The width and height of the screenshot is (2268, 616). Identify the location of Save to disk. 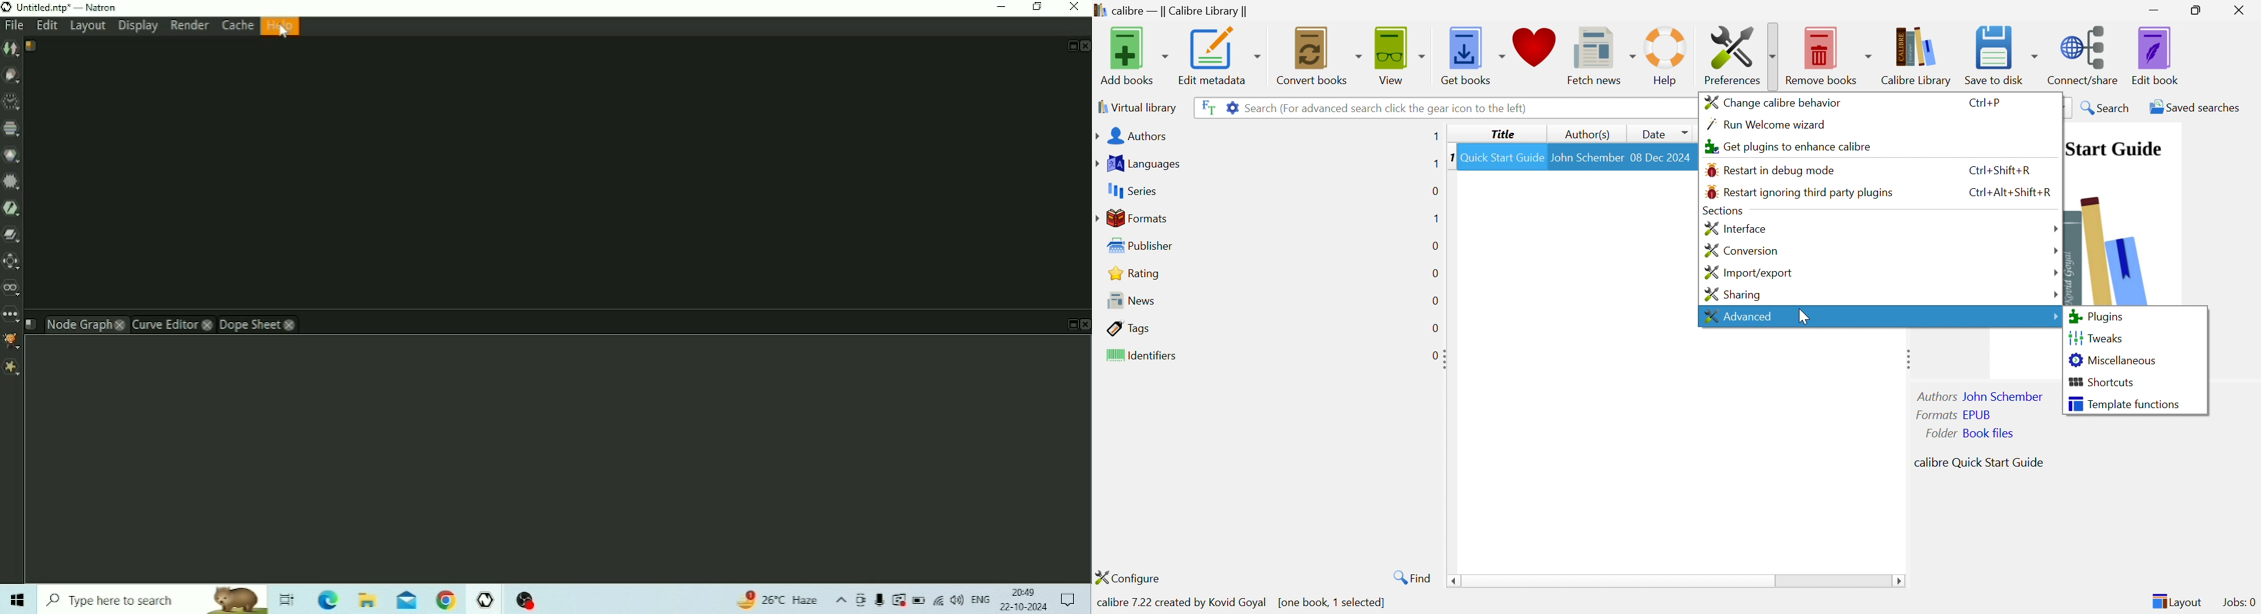
(2001, 52).